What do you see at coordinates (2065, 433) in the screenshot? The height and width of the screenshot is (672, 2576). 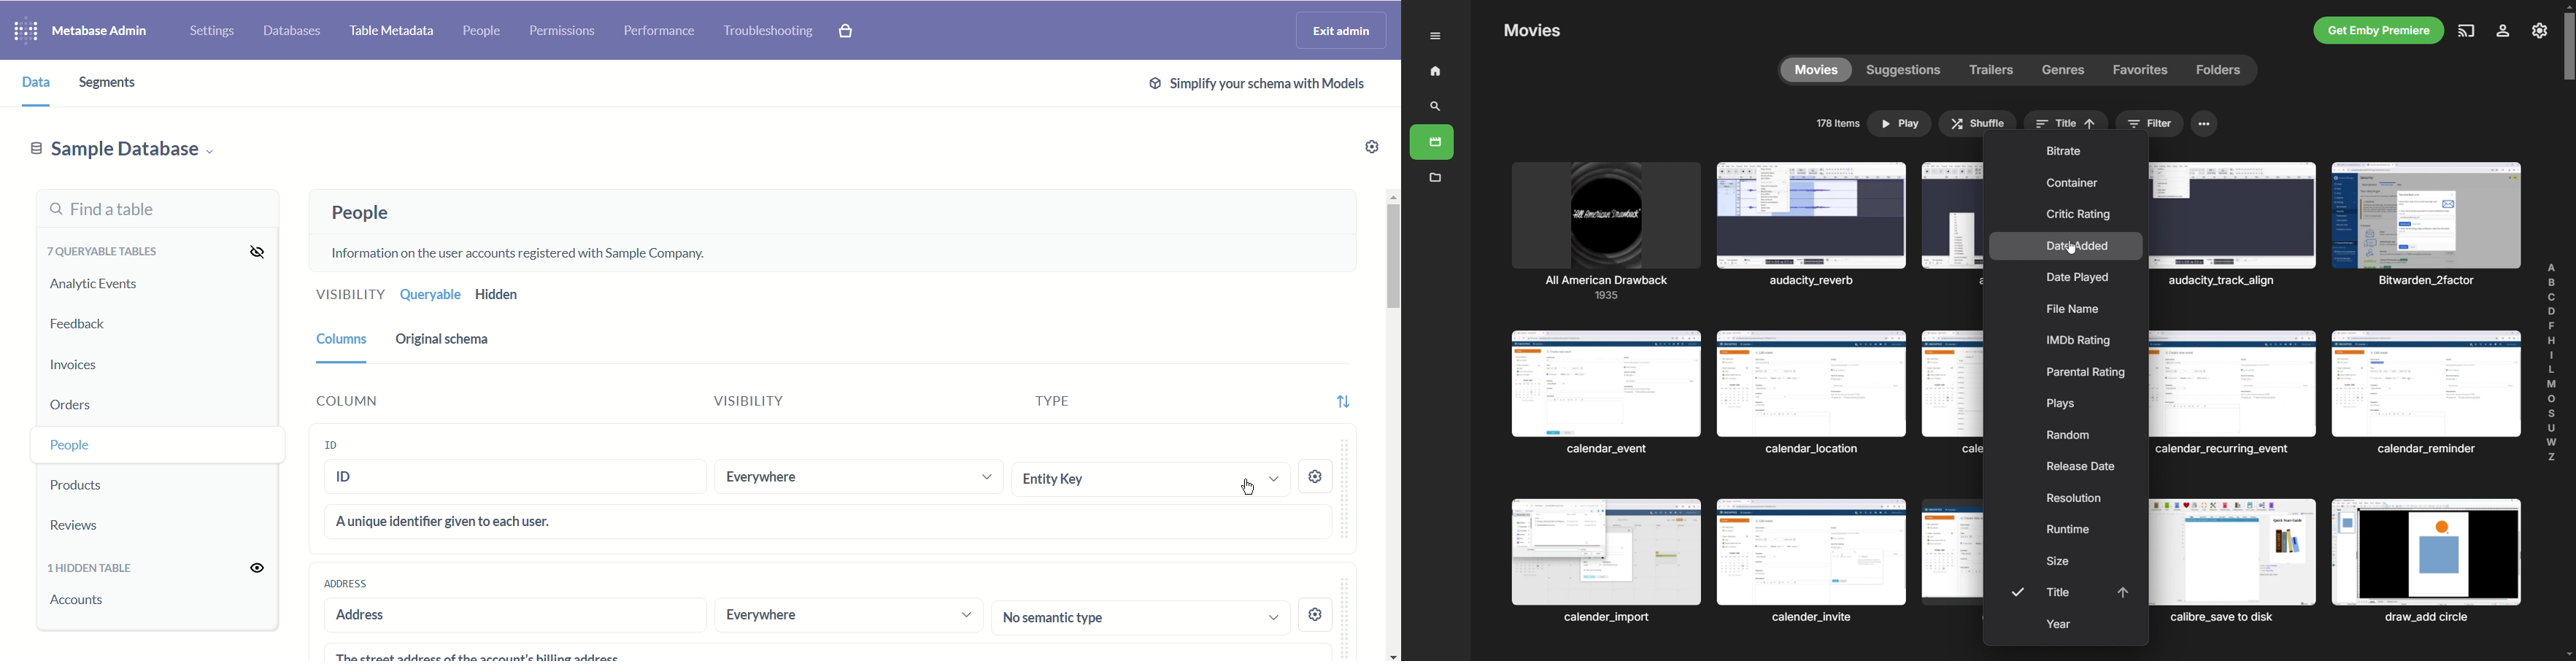 I see `random` at bounding box center [2065, 433].